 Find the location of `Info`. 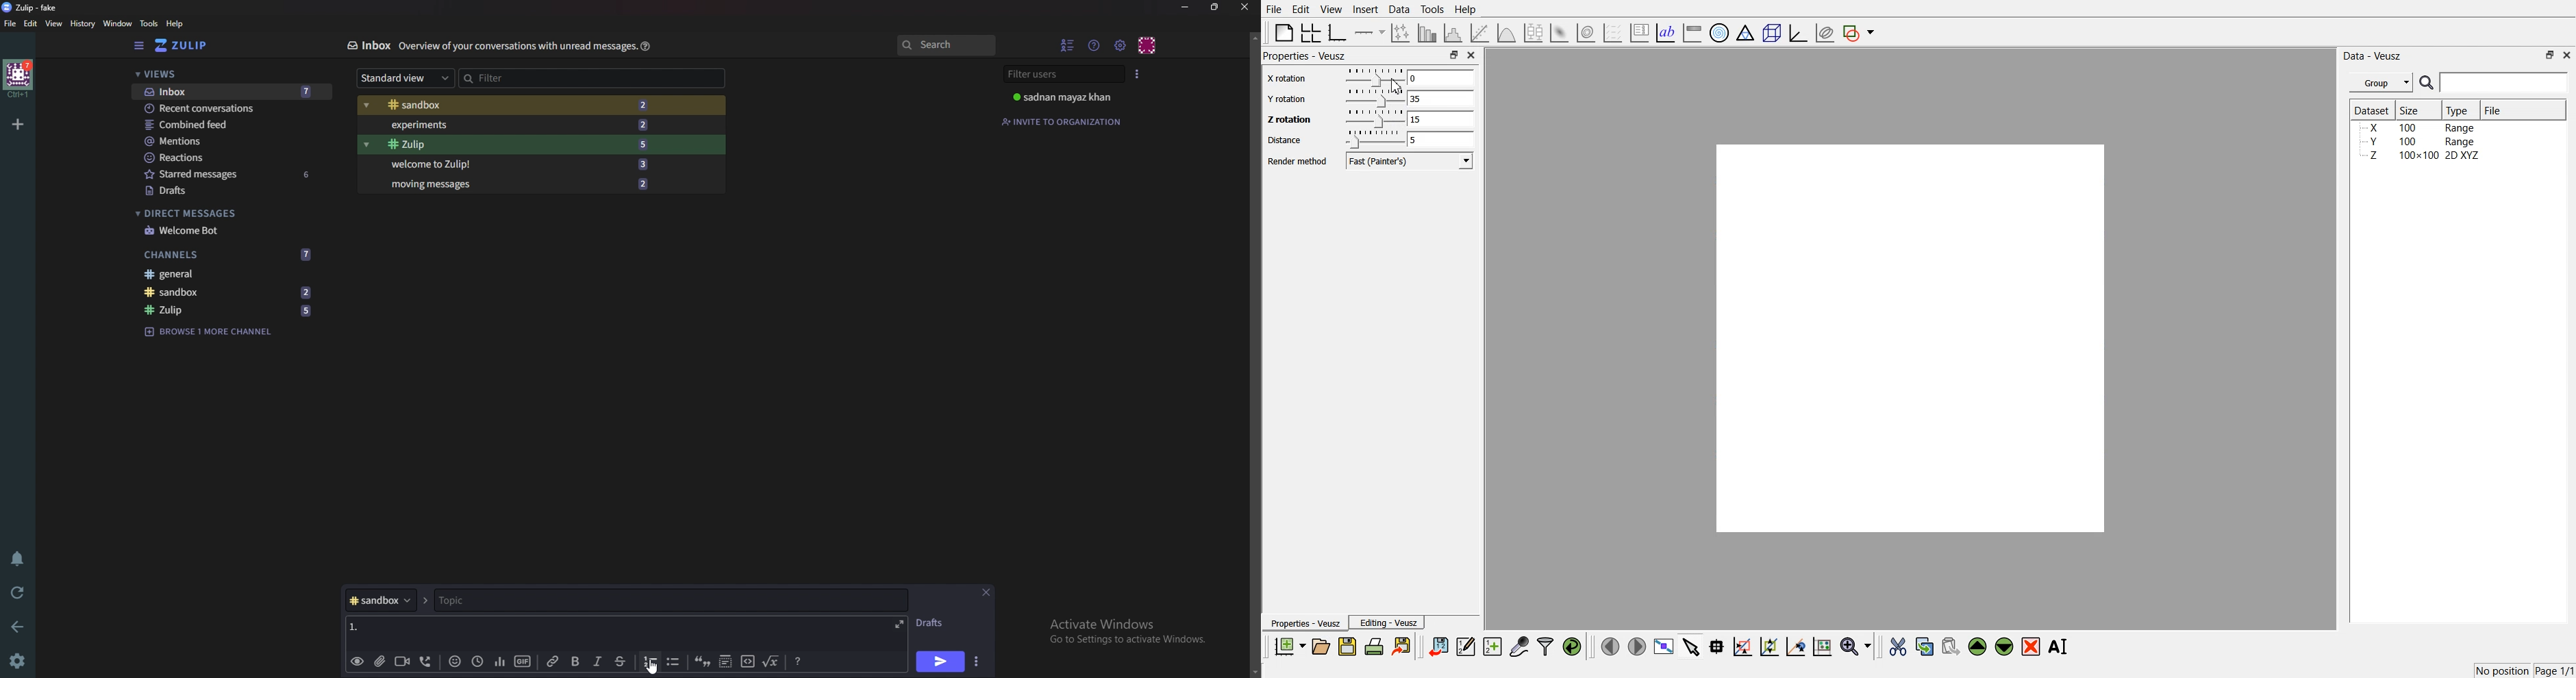

Info is located at coordinates (514, 47).